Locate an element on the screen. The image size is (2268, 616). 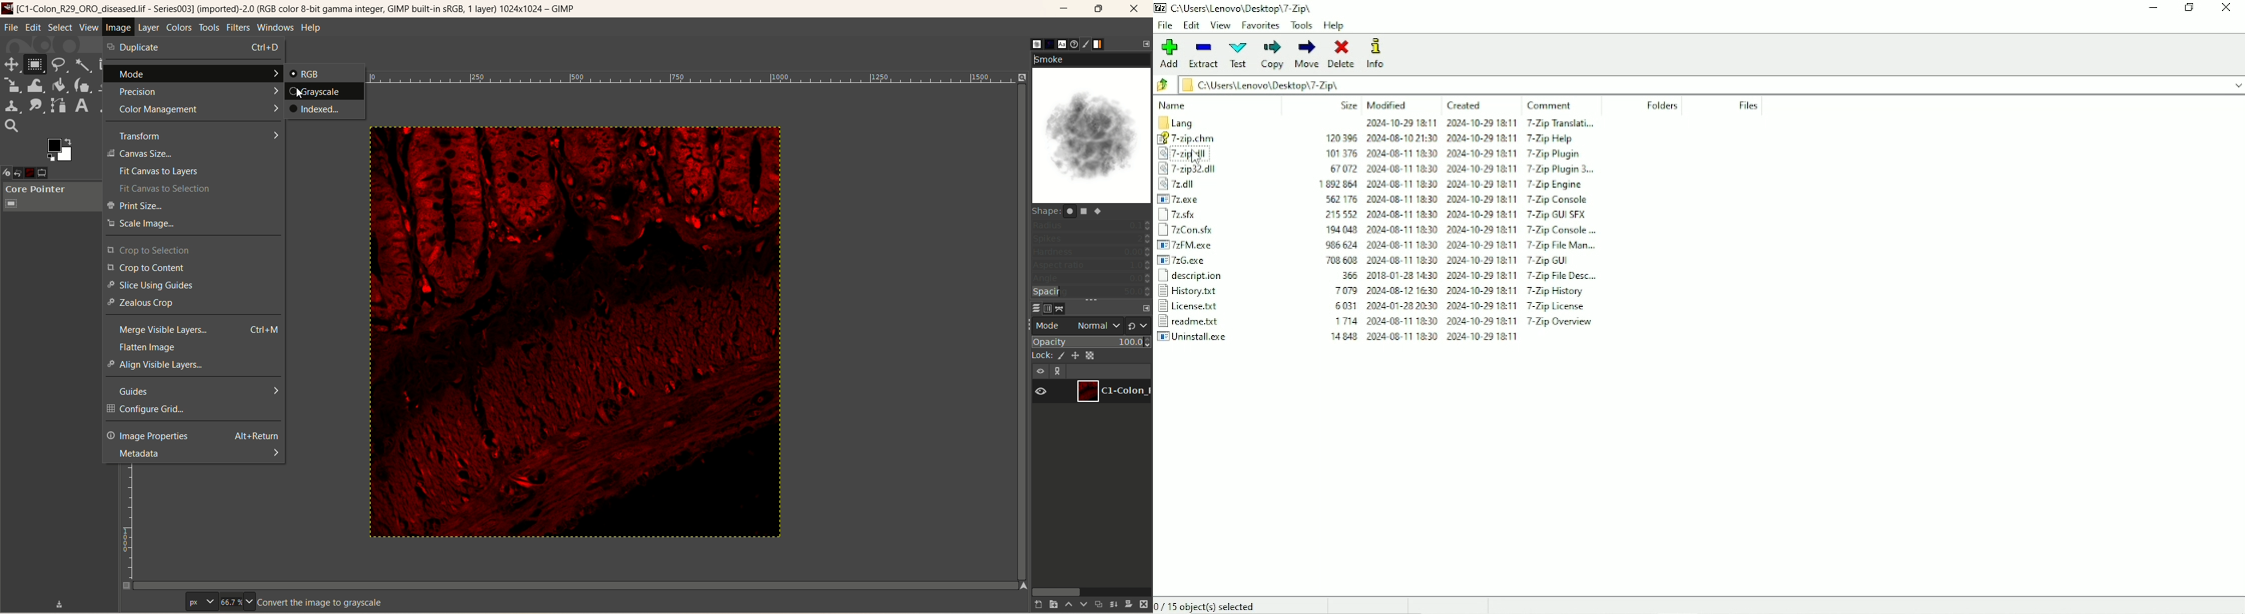
colors is located at coordinates (180, 28).